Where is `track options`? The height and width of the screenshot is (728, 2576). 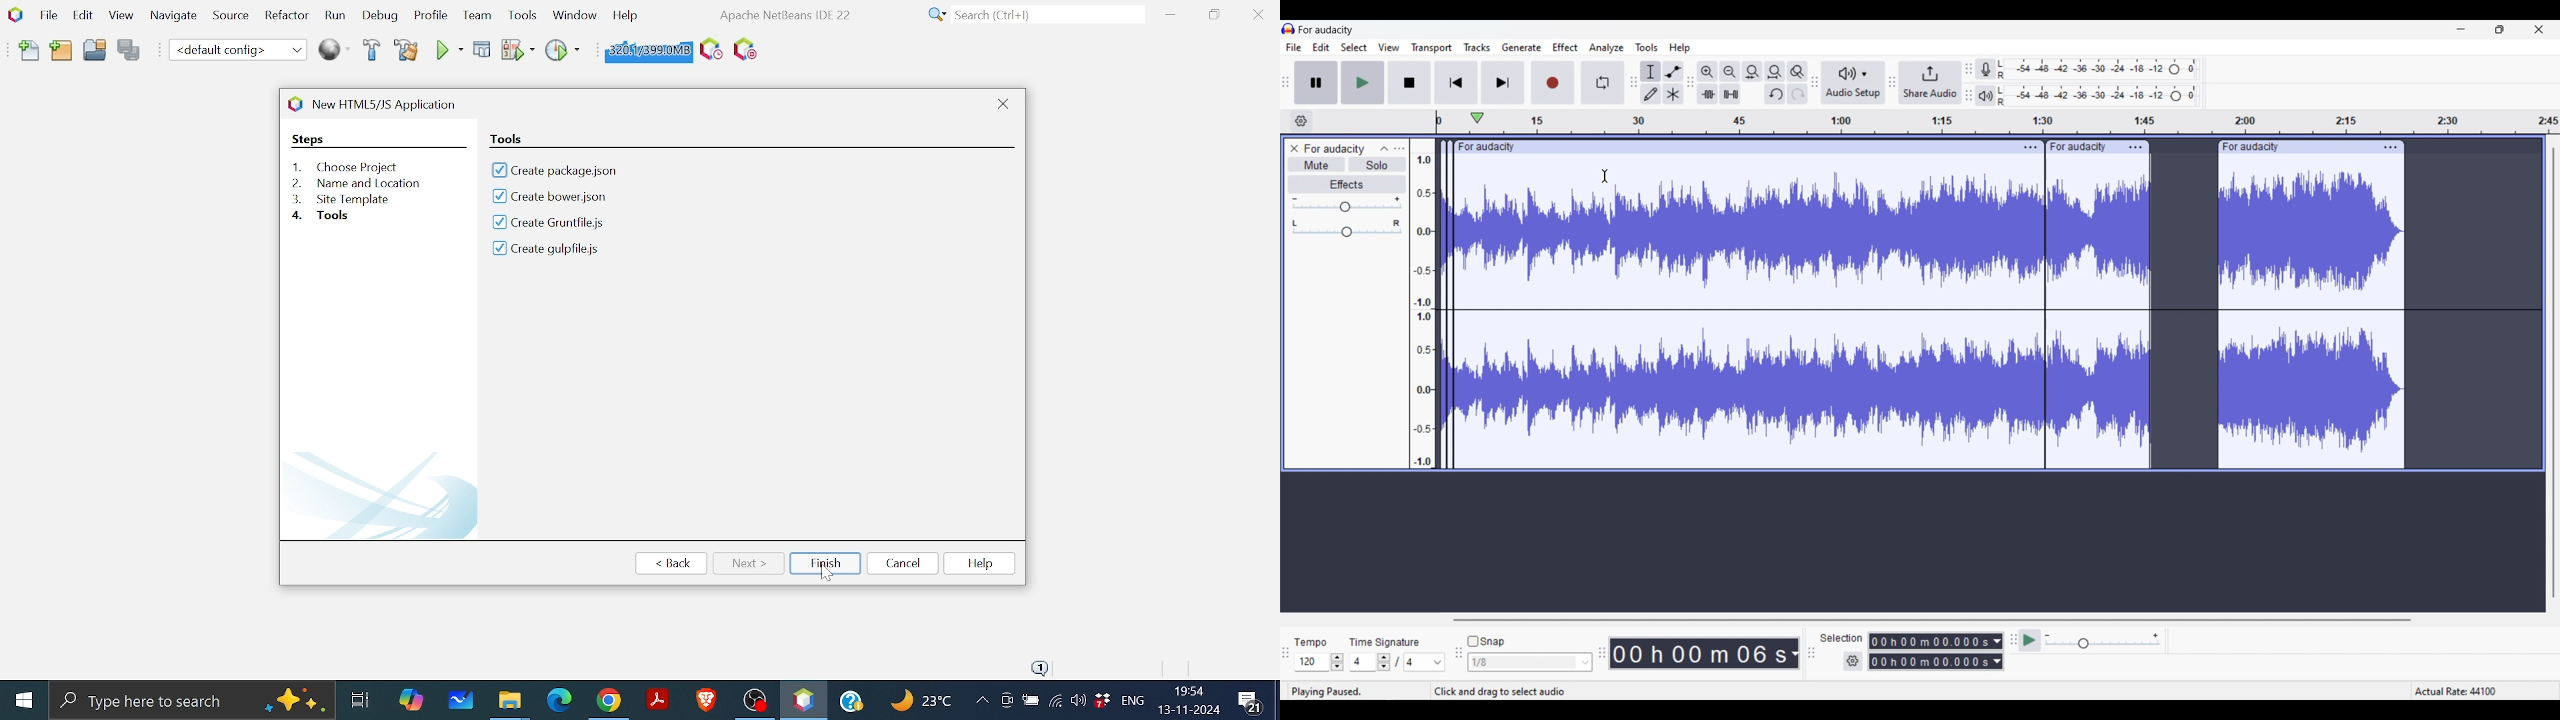
track options is located at coordinates (2391, 146).